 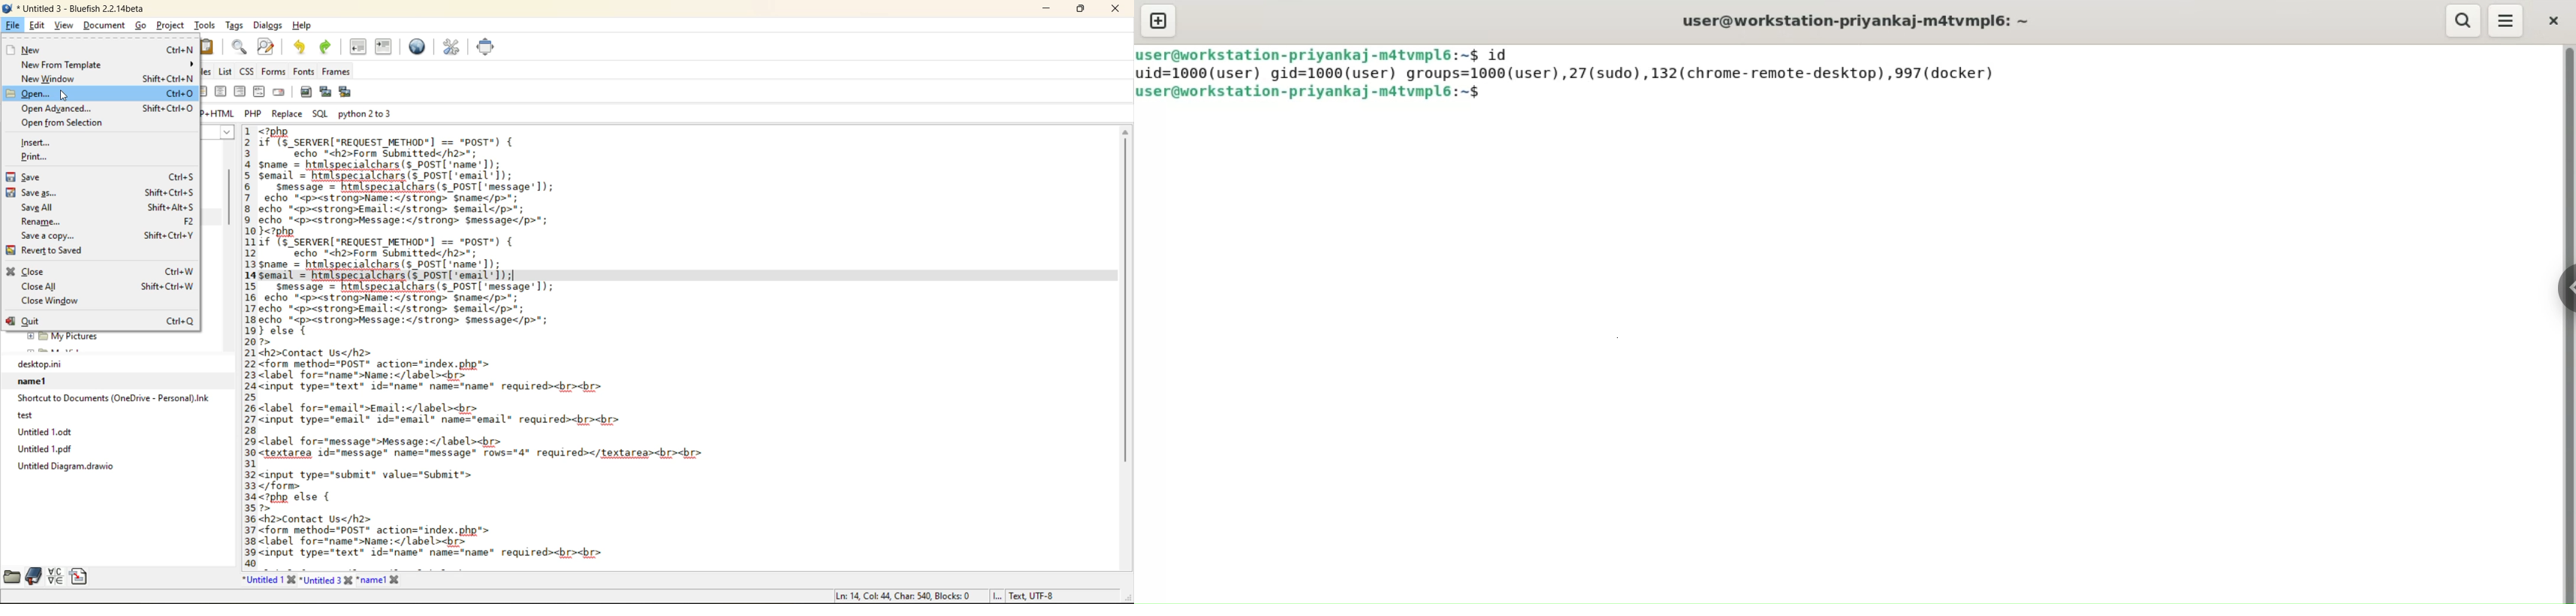 What do you see at coordinates (99, 177) in the screenshot?
I see `save` at bounding box center [99, 177].